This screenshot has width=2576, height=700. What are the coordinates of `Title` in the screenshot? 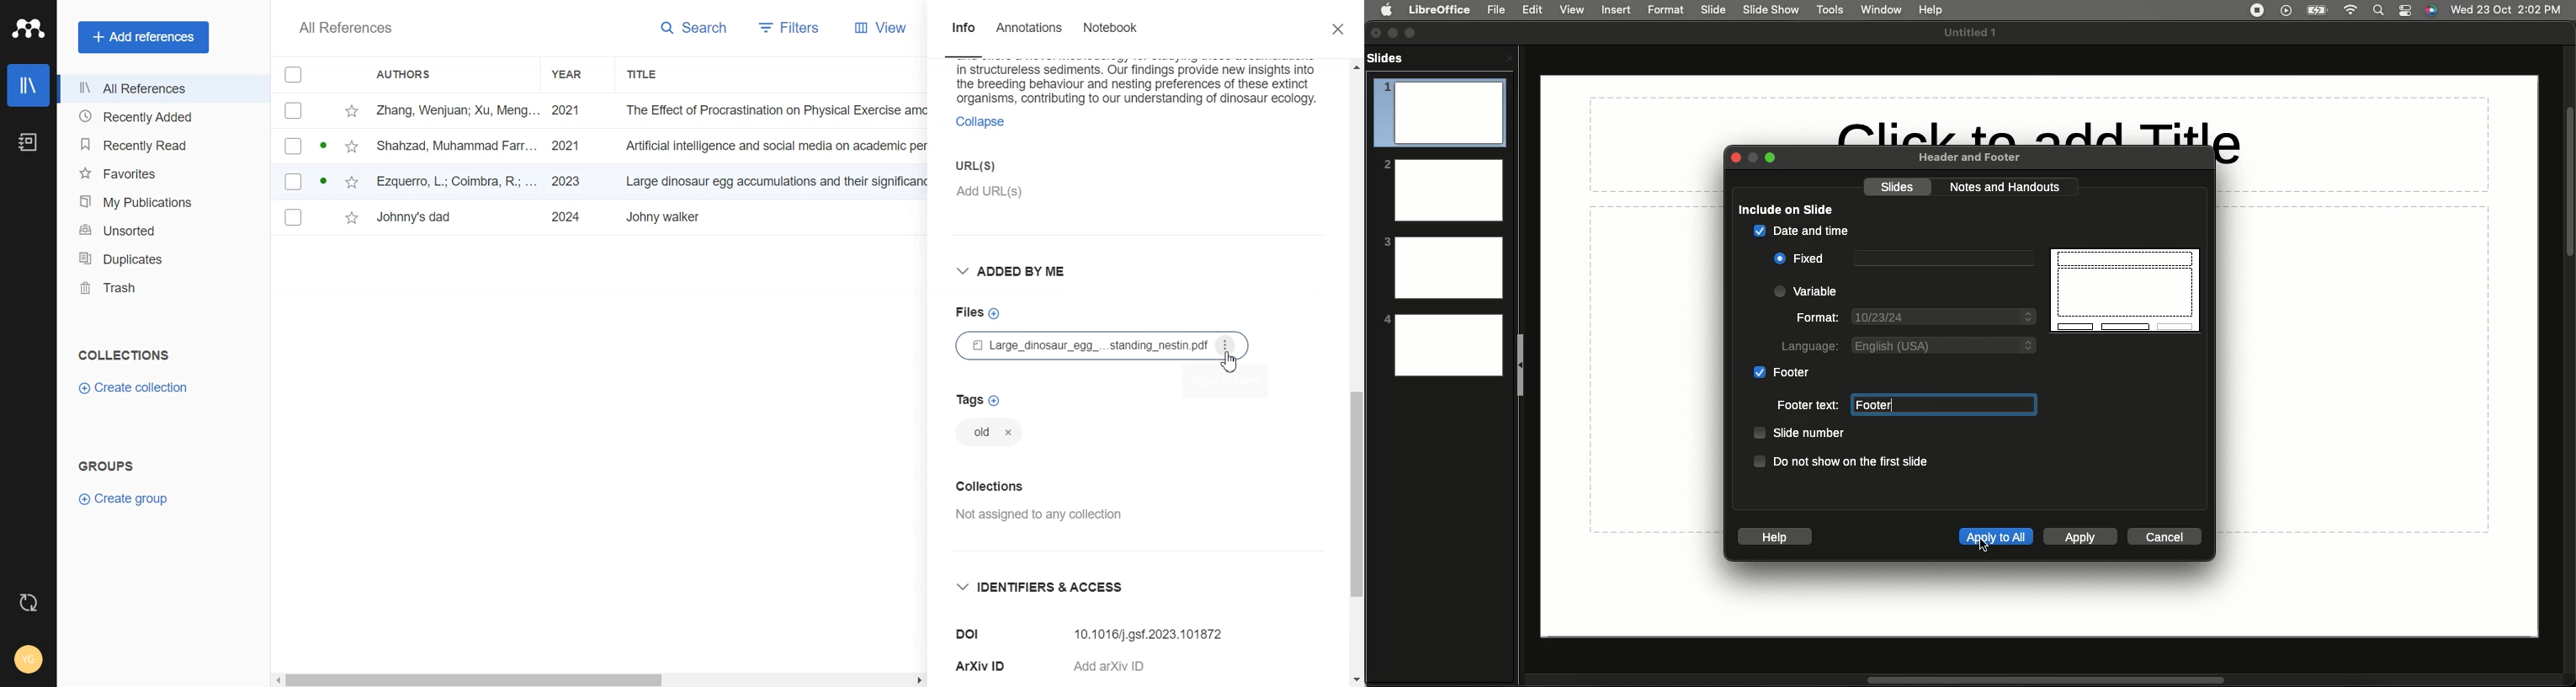 It's located at (769, 147).